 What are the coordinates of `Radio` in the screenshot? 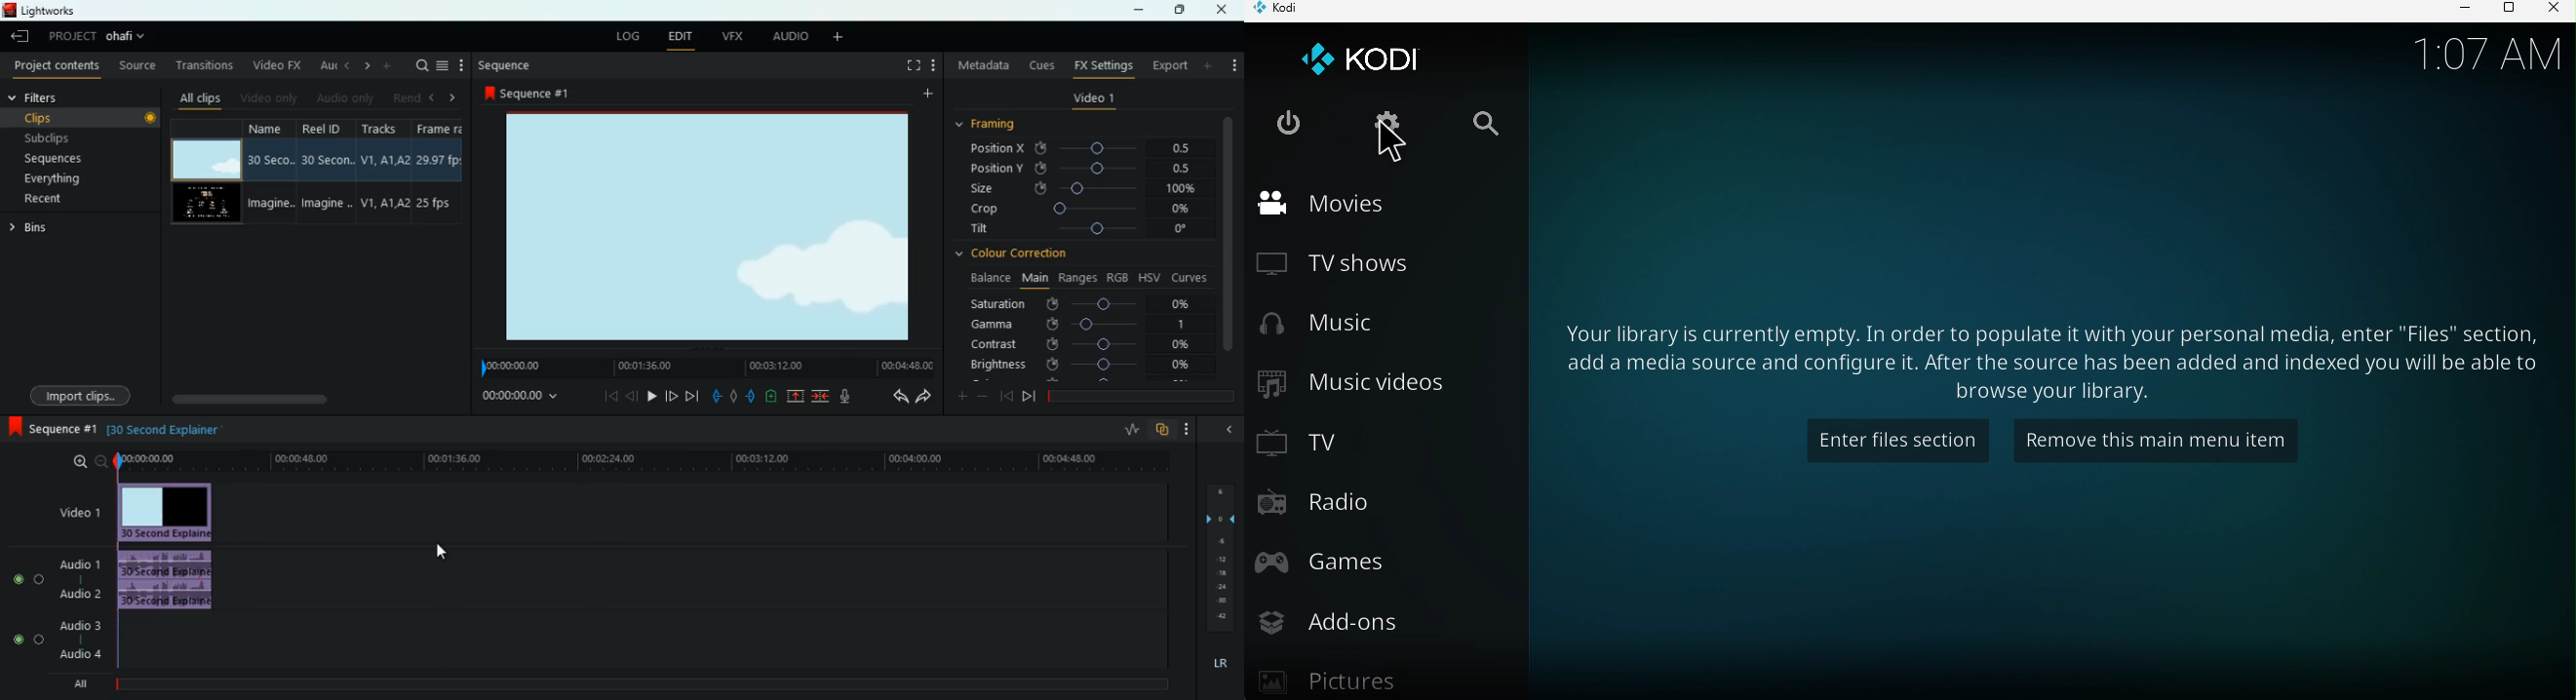 It's located at (1333, 500).